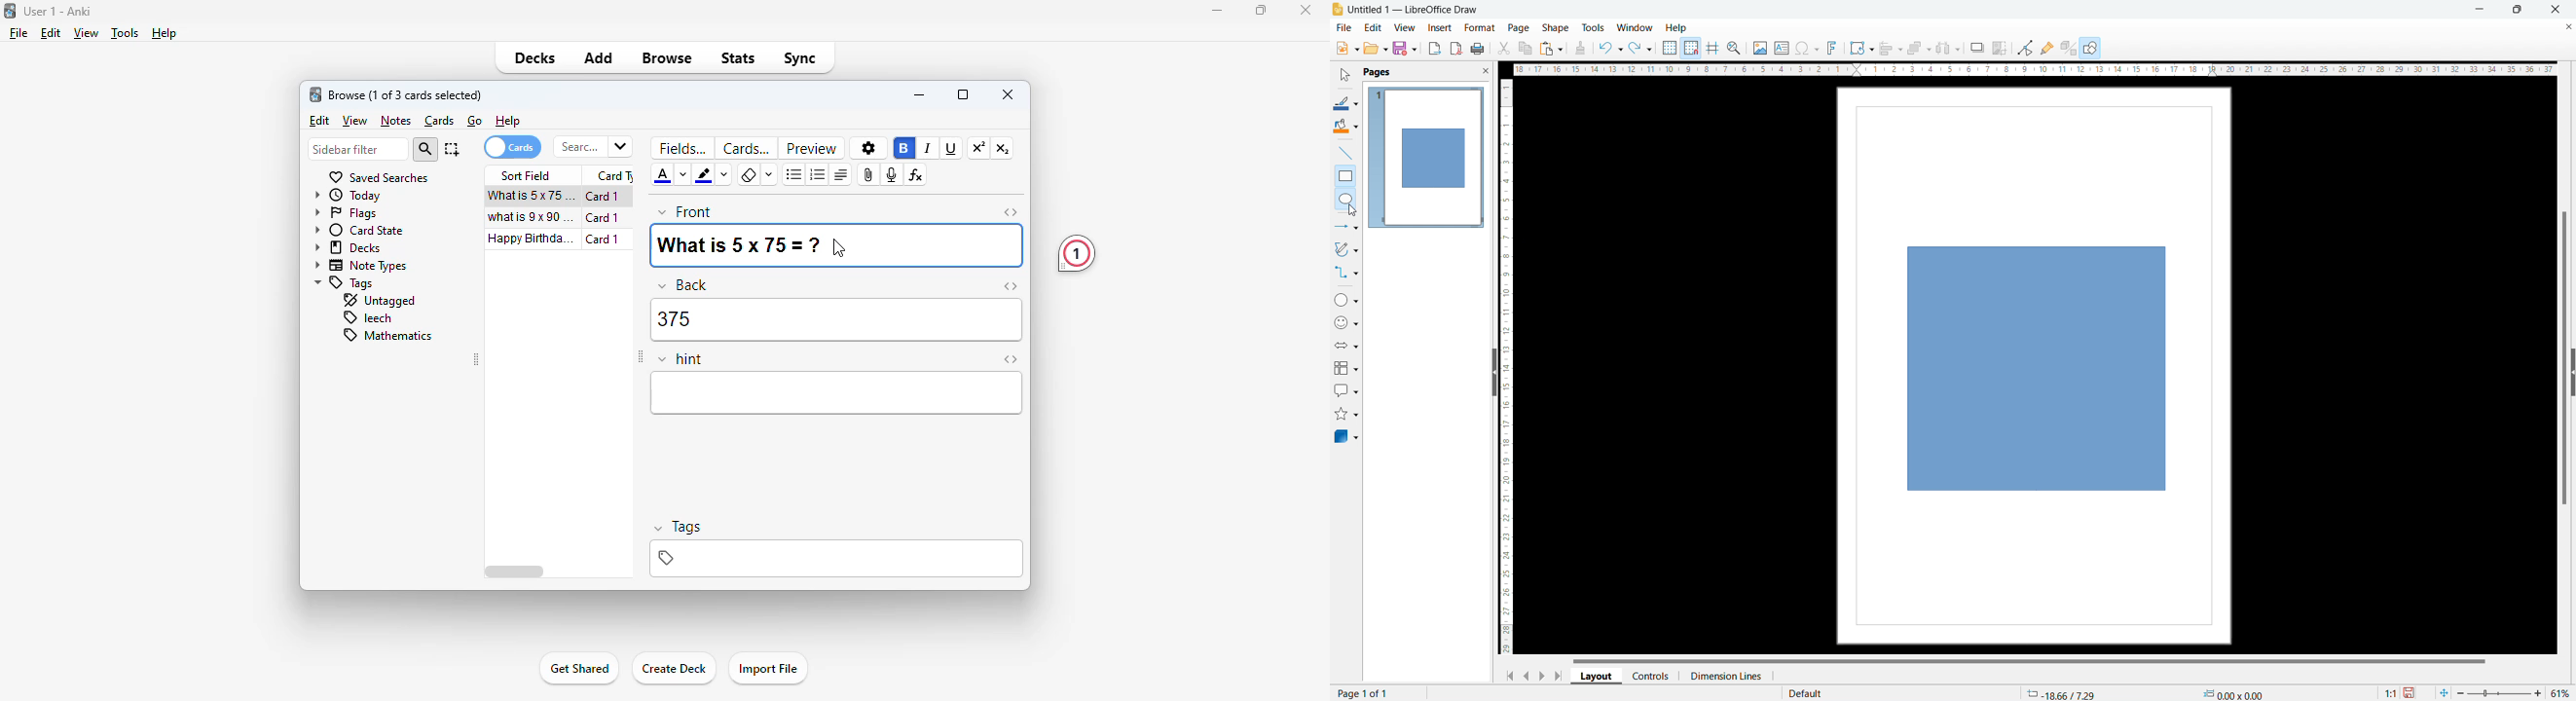  What do you see at coordinates (367, 318) in the screenshot?
I see `leech` at bounding box center [367, 318].